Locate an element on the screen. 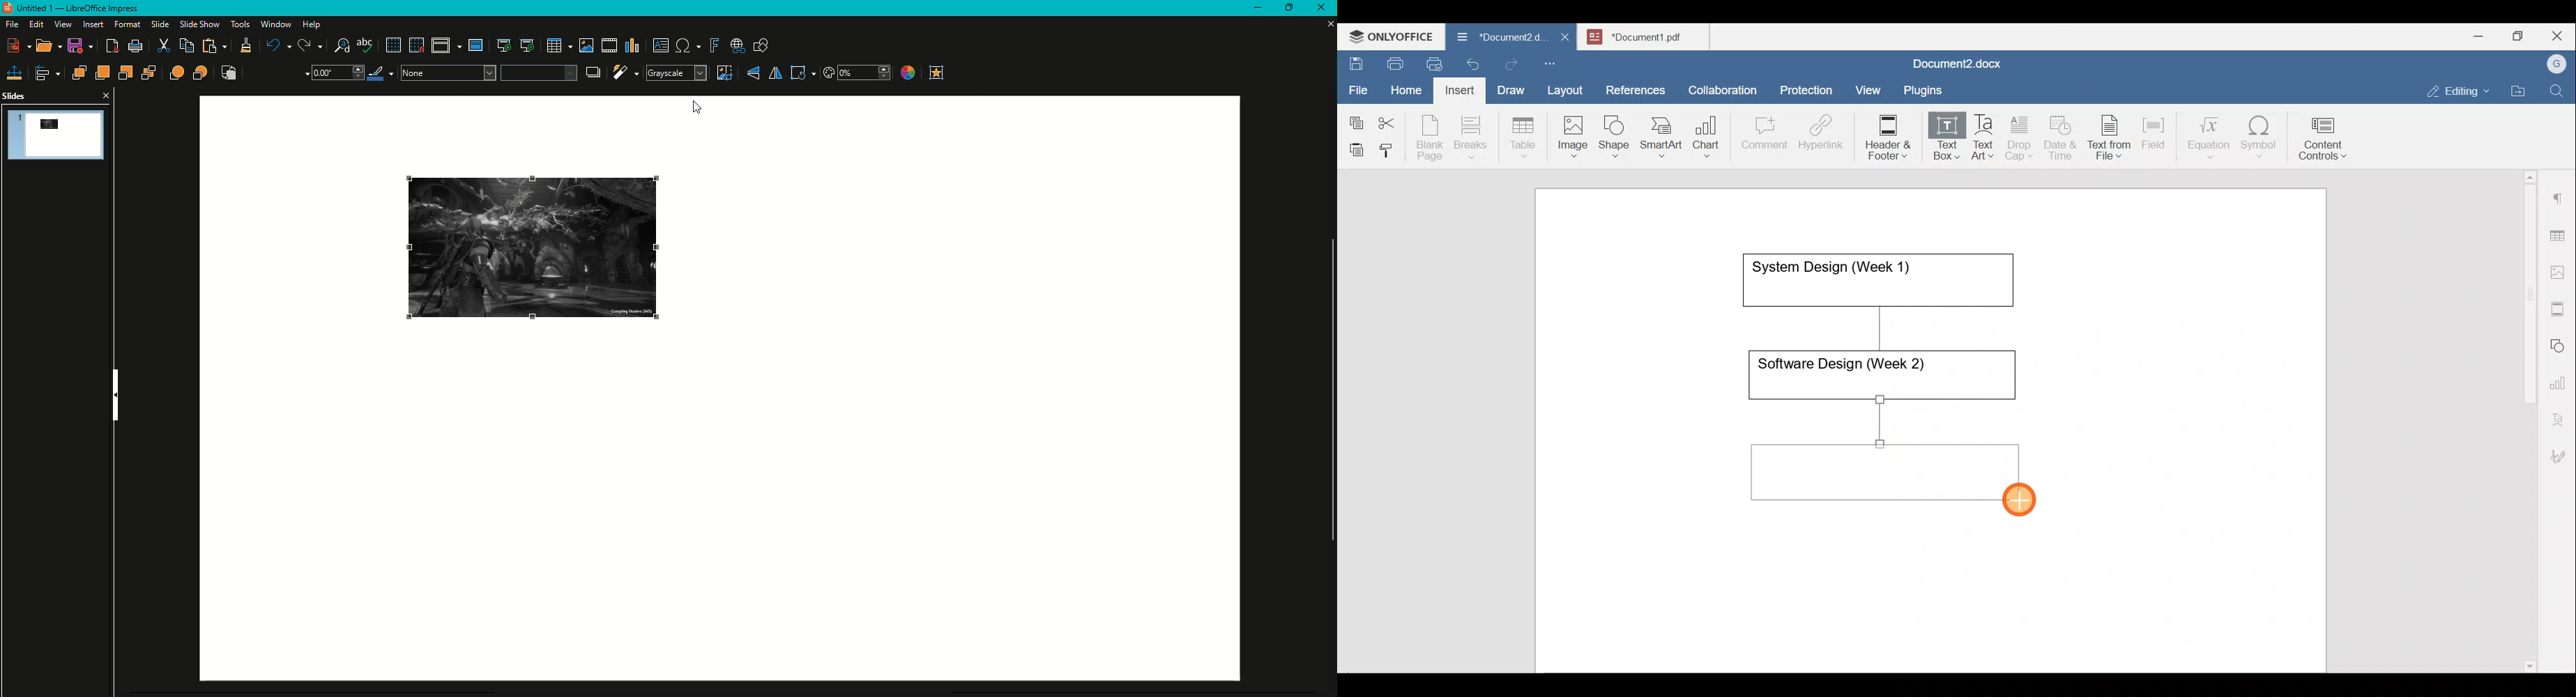 This screenshot has height=700, width=2576. Transparency is located at coordinates (857, 73).